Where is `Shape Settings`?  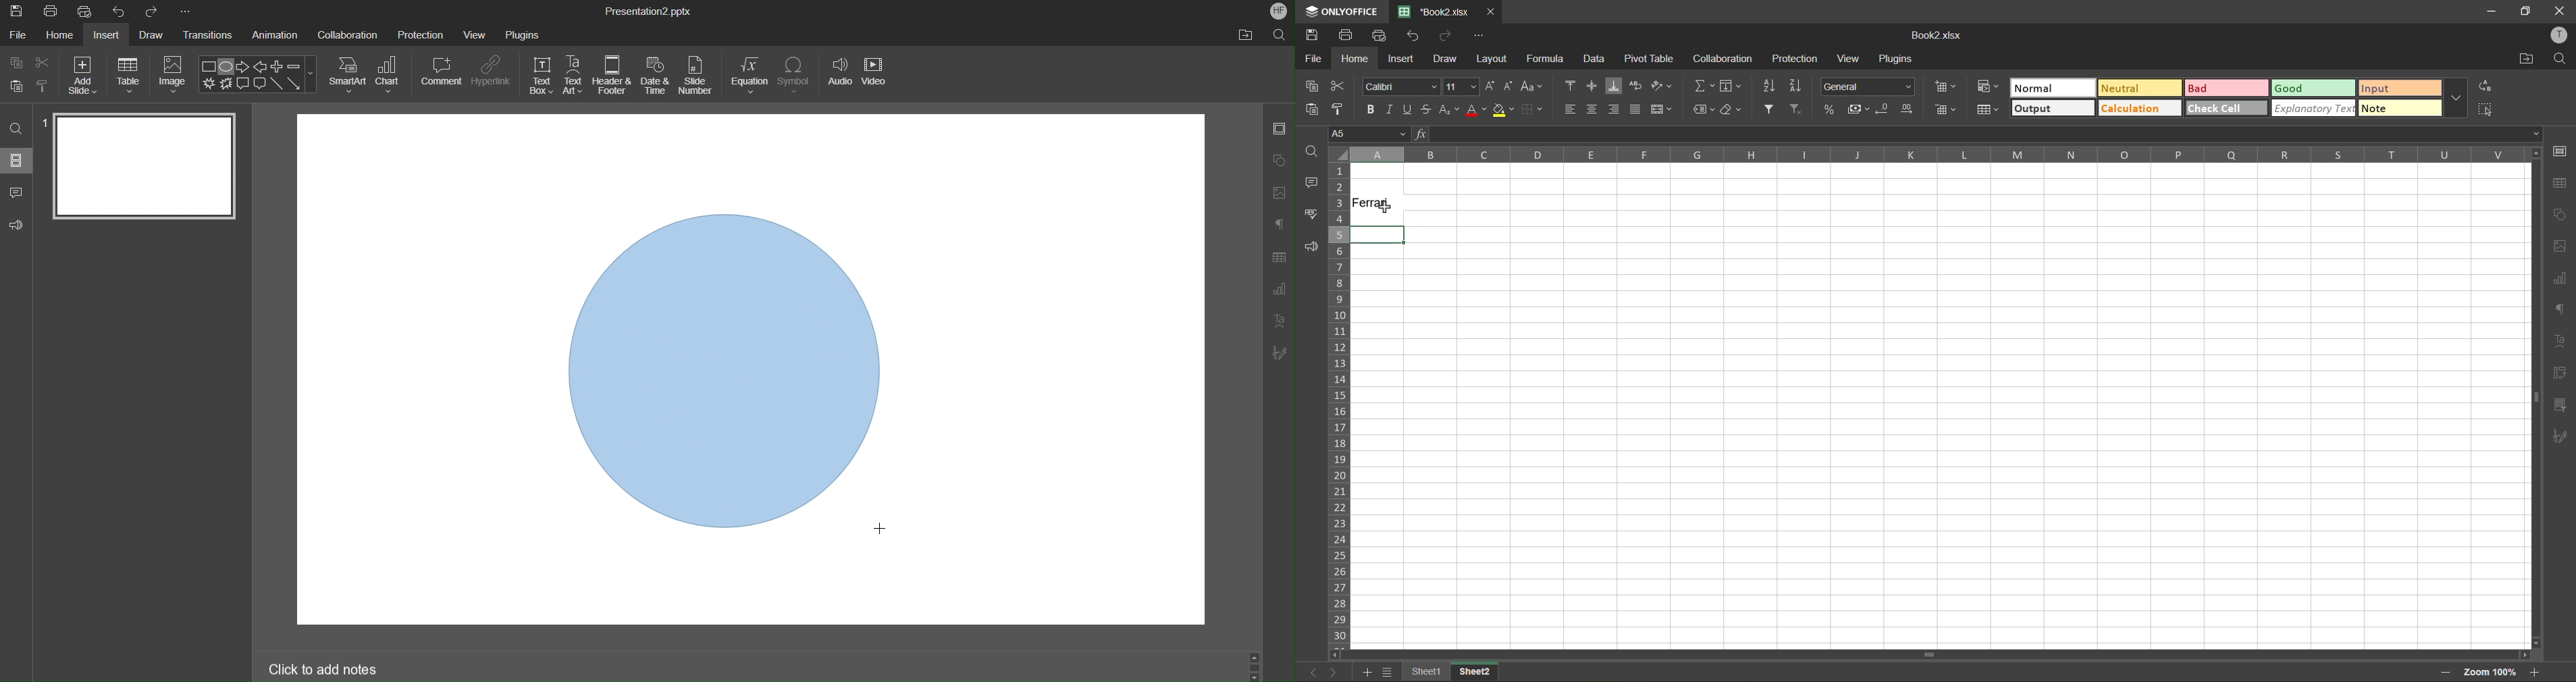
Shape Settings is located at coordinates (1280, 159).